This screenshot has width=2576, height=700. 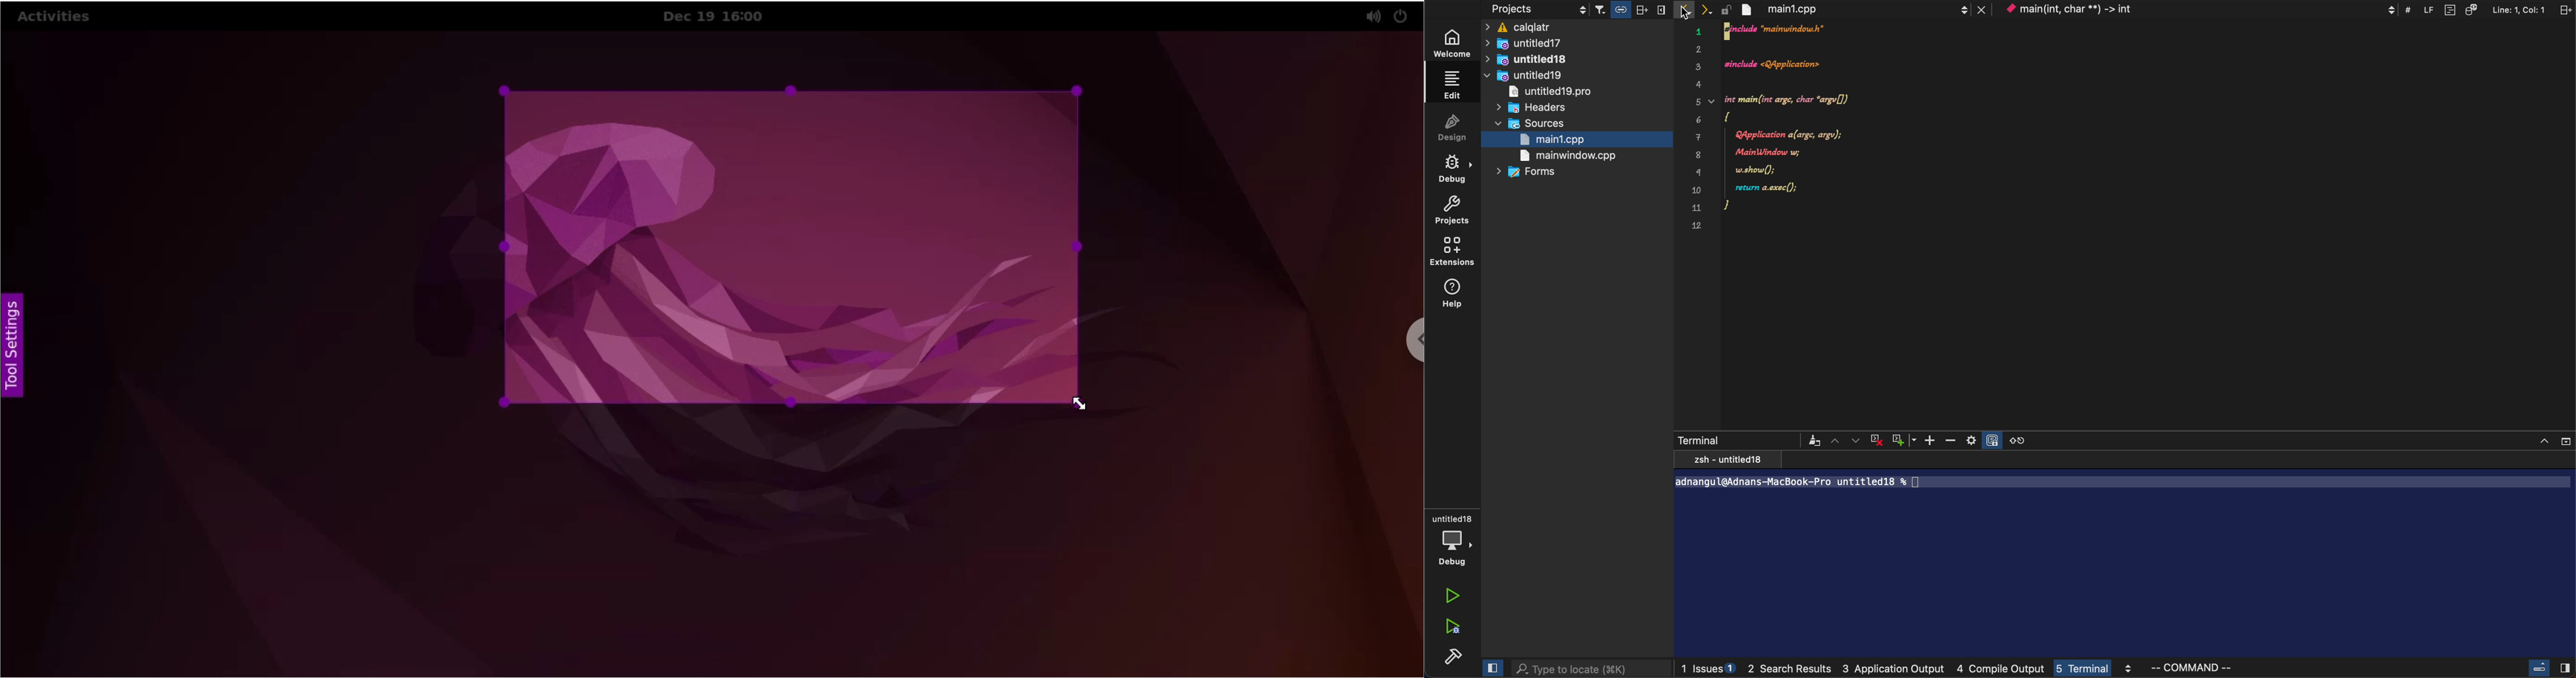 I want to click on selected capture area, so click(x=794, y=246).